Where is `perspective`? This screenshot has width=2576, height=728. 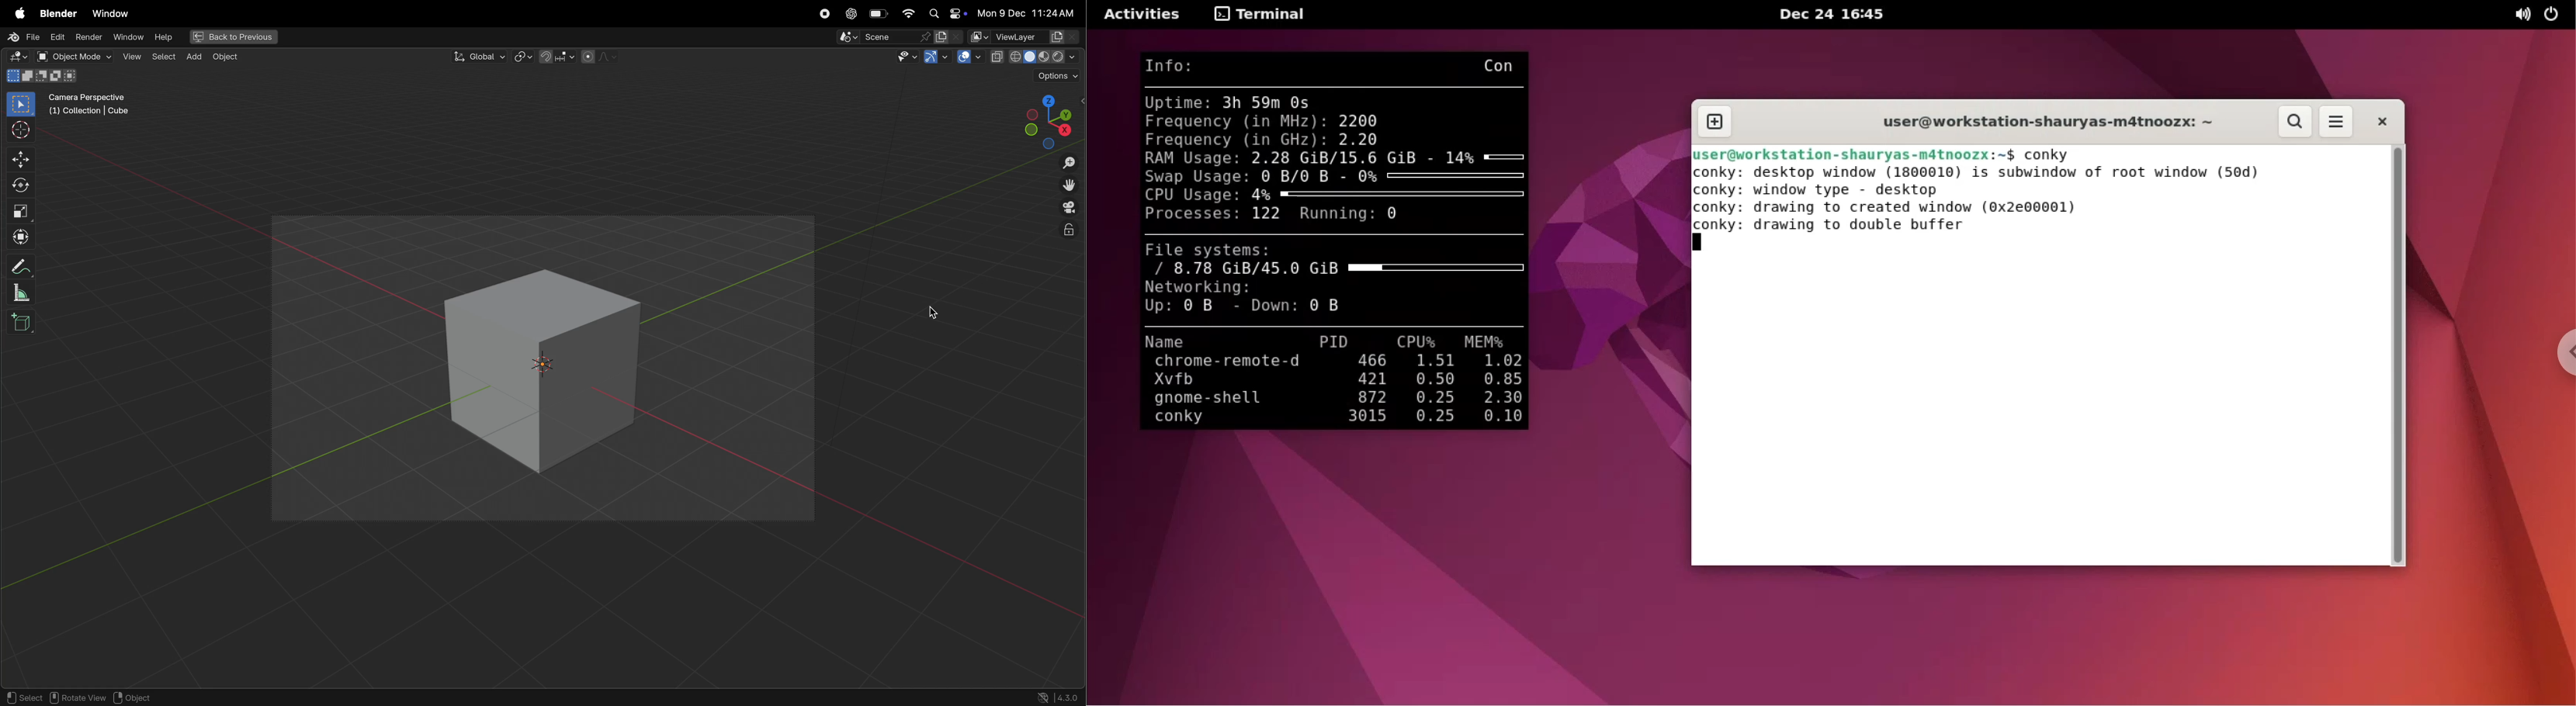 perspective is located at coordinates (1070, 209).